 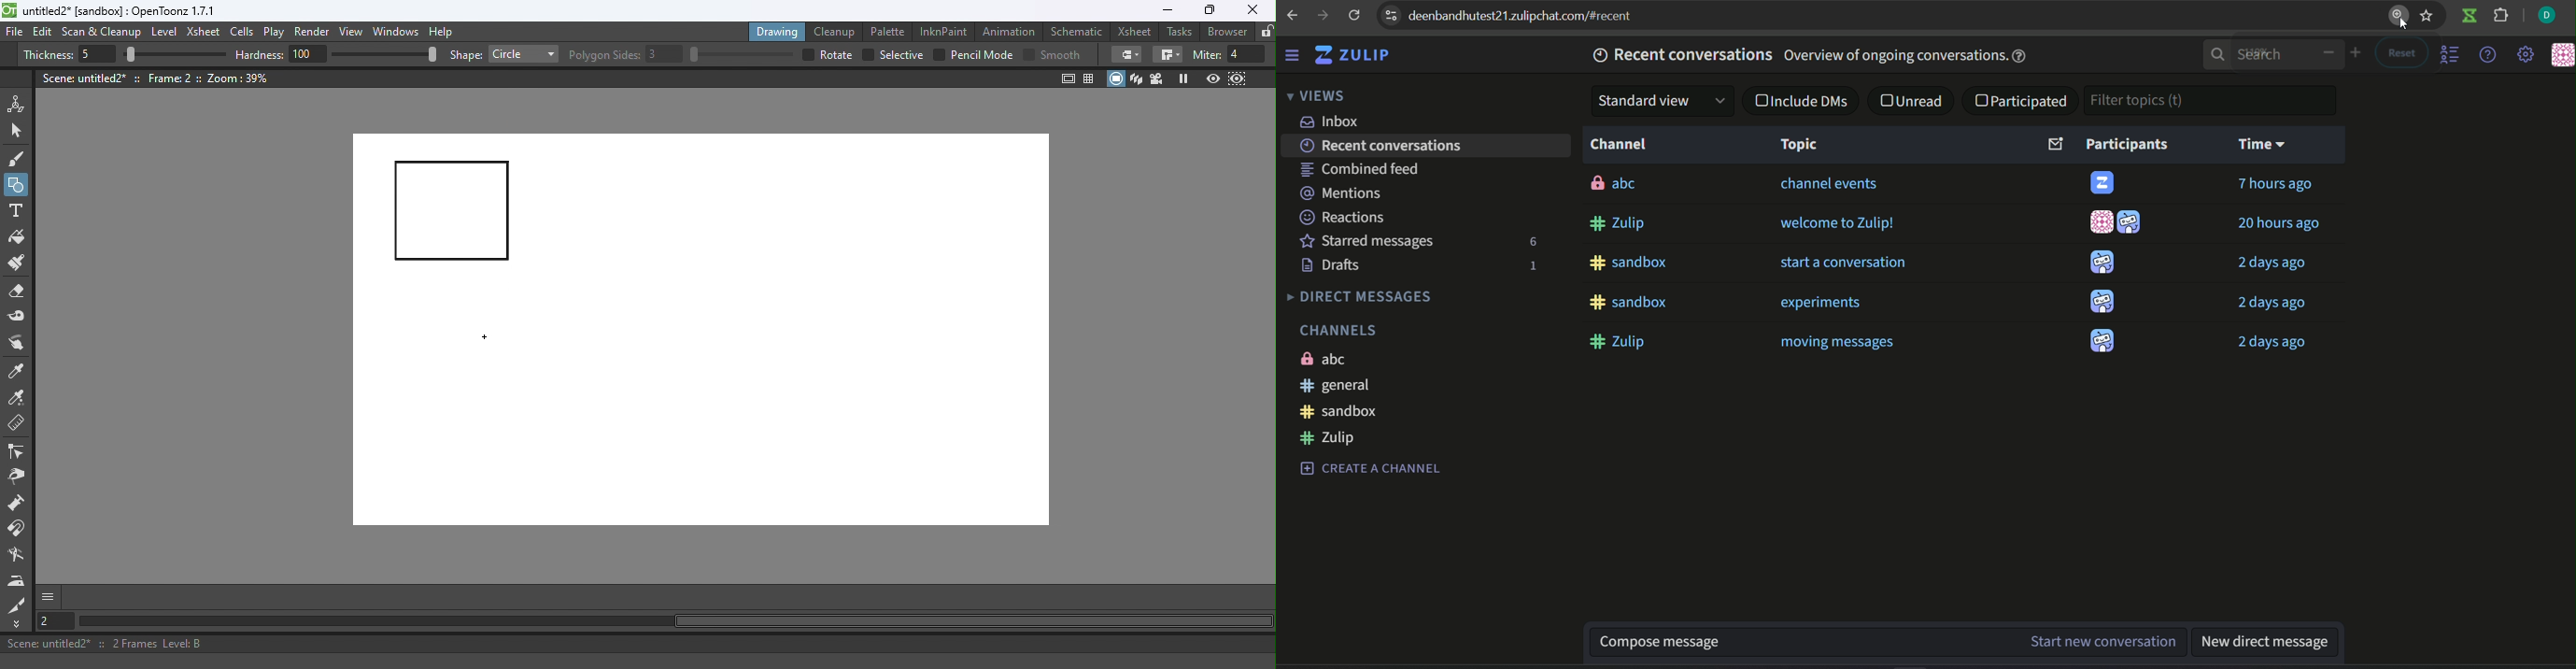 I want to click on Pencil mode, so click(x=981, y=55).